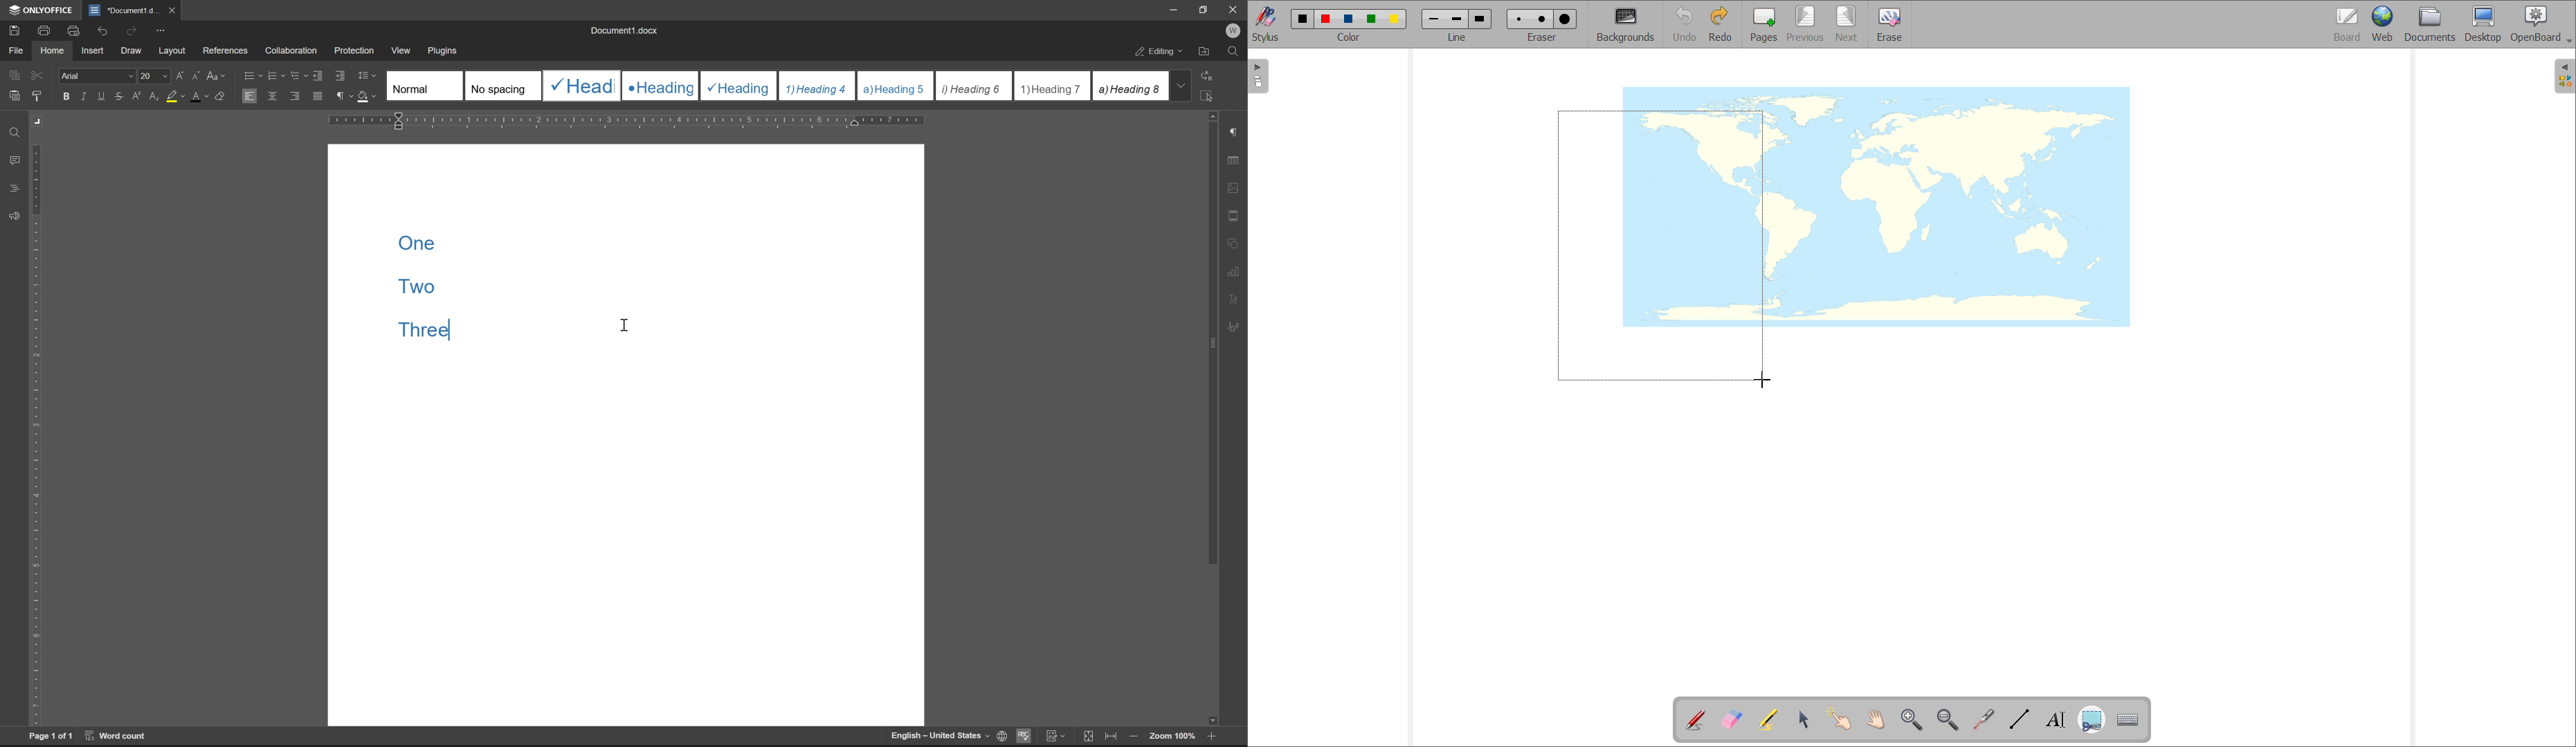 This screenshot has width=2576, height=756. I want to click on undo, so click(101, 32).